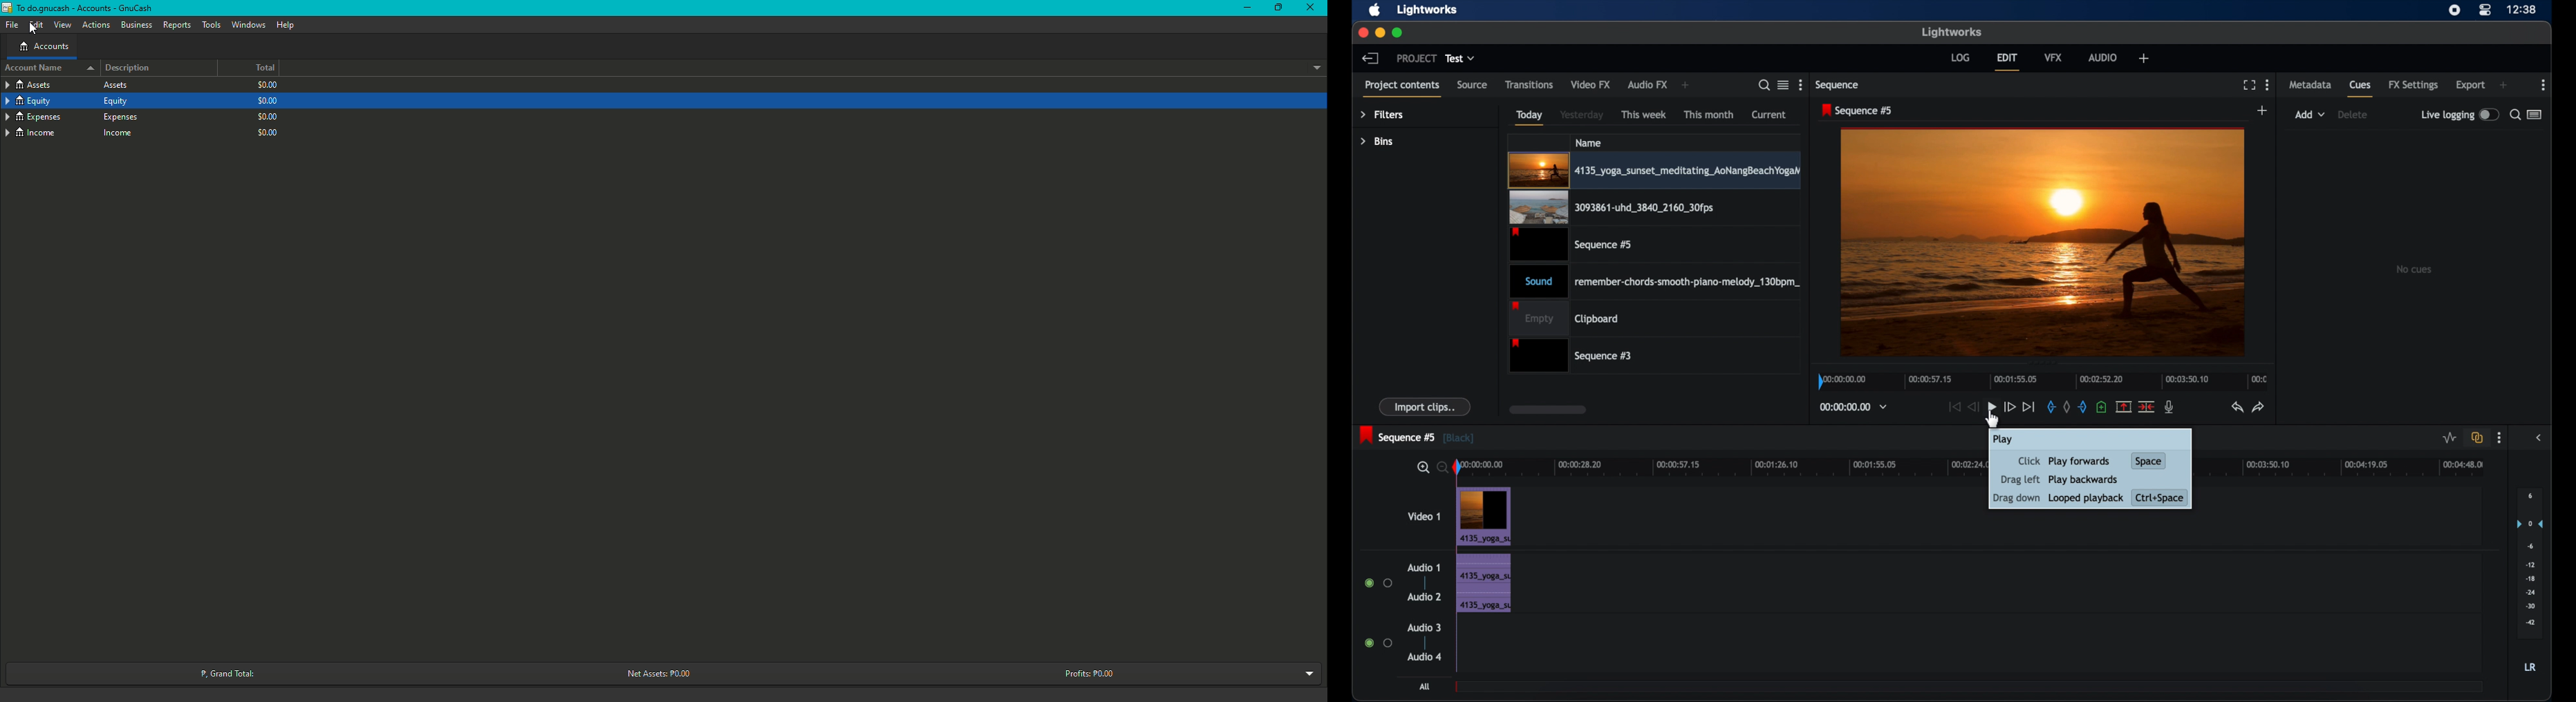  I want to click on project contents, so click(1402, 88).